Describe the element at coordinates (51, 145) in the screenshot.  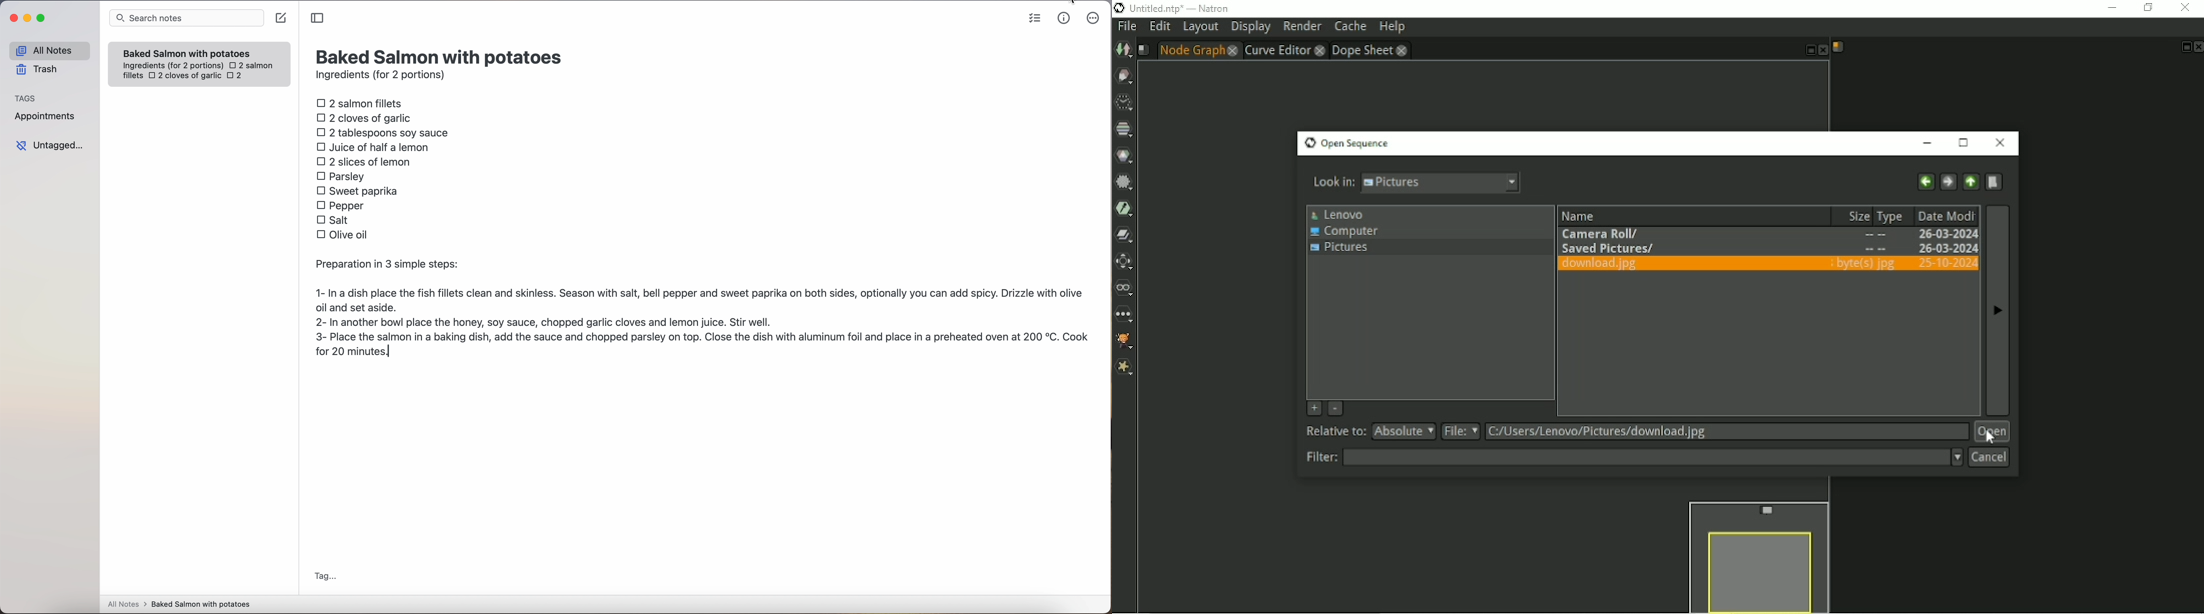
I see `untagged` at that location.